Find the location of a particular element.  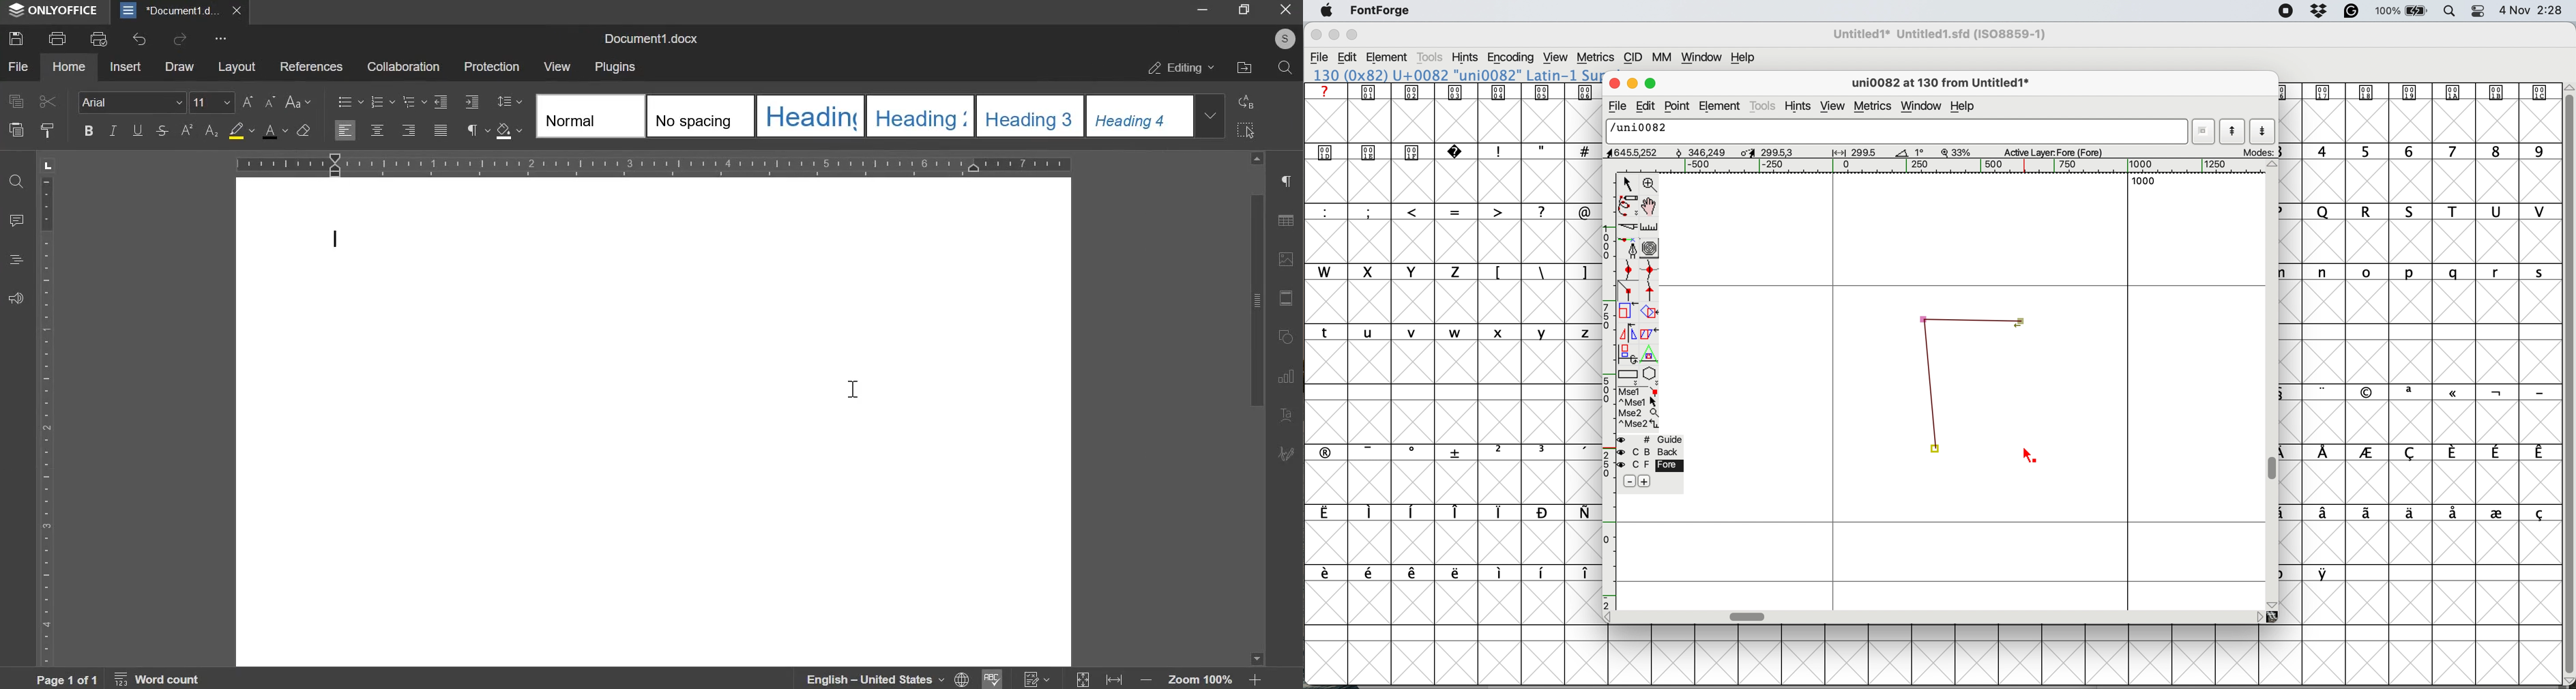

show previous letter is located at coordinates (2233, 132).